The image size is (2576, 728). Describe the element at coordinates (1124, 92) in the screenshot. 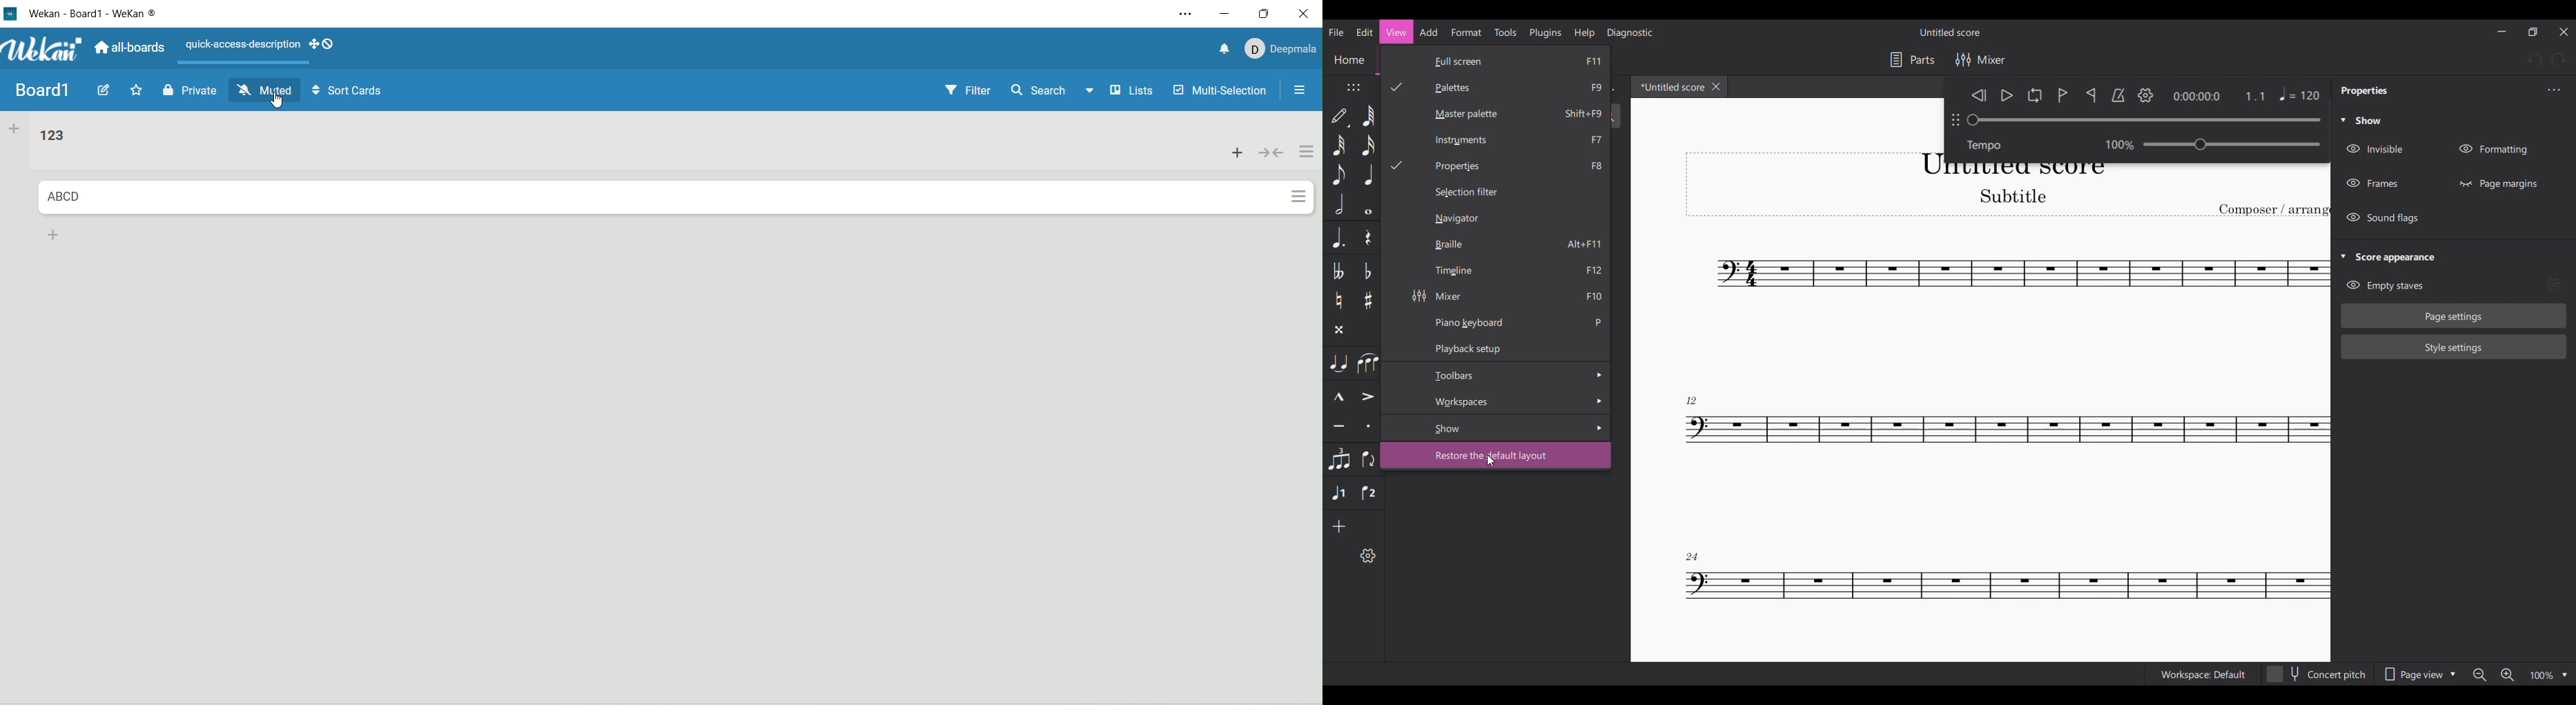

I see `lists` at that location.